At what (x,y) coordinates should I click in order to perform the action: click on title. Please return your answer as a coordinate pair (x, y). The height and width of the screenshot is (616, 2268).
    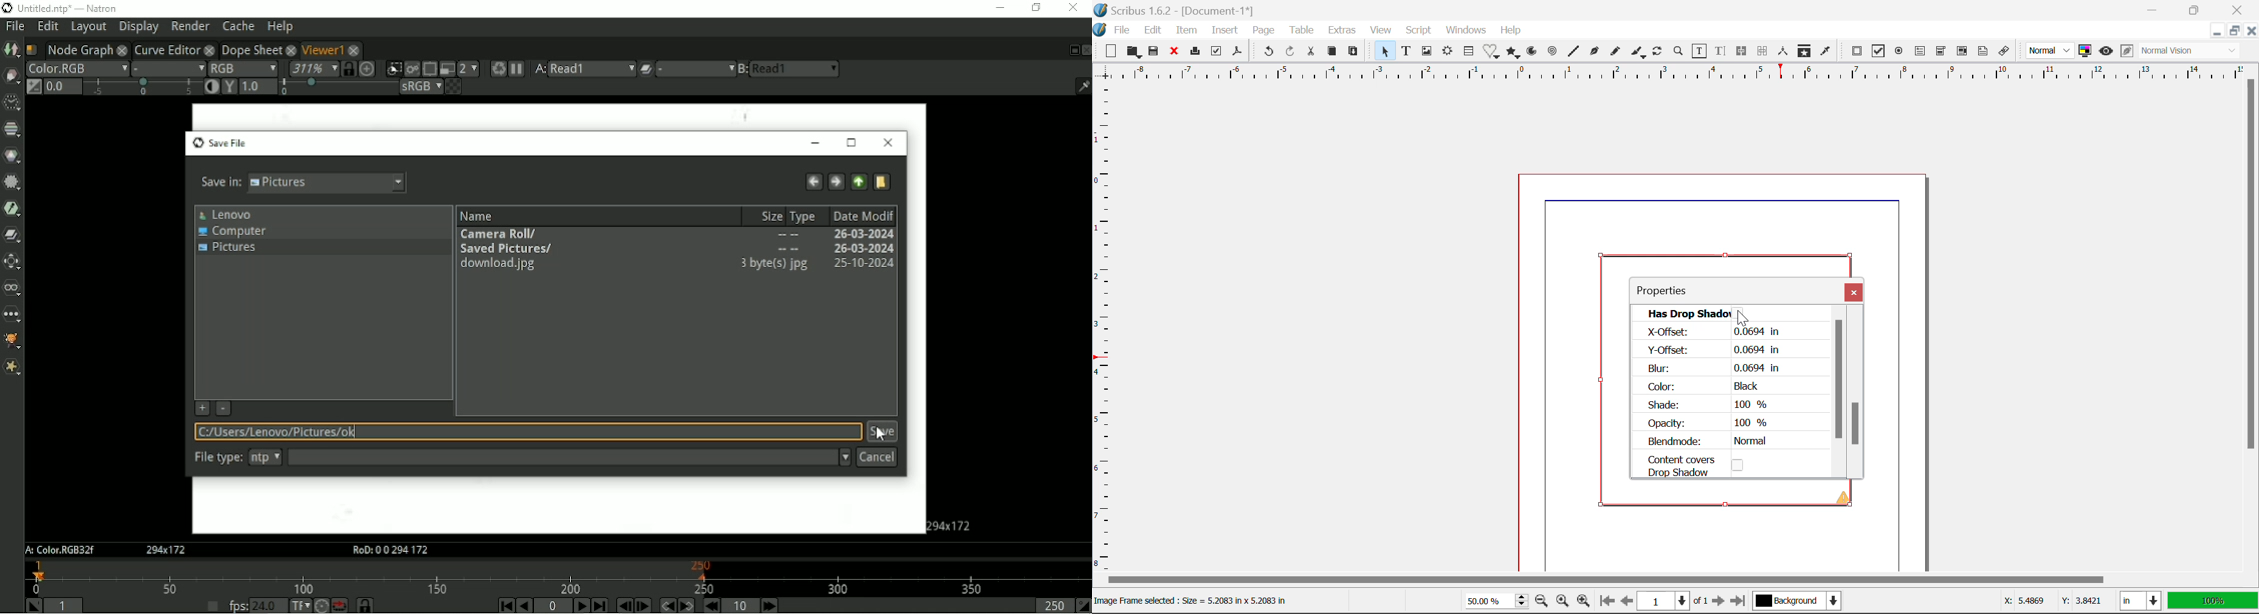
    Looking at the image, I should click on (68, 8).